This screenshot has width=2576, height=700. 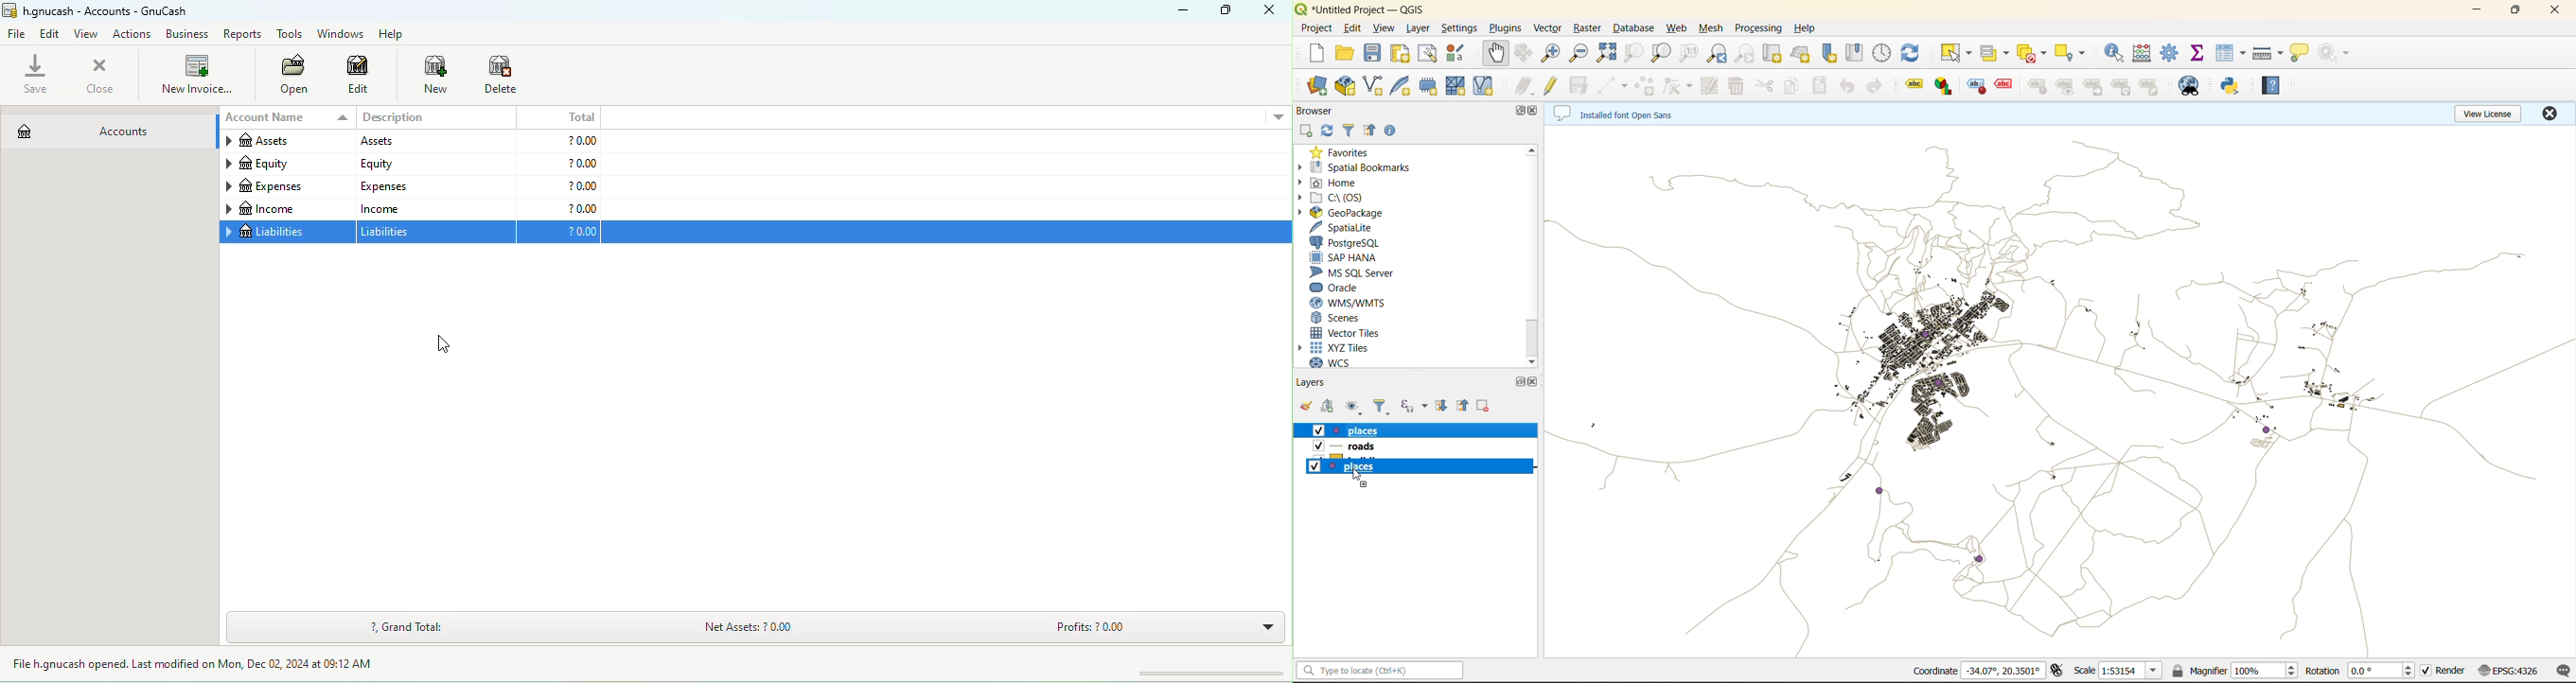 What do you see at coordinates (396, 34) in the screenshot?
I see `help` at bounding box center [396, 34].